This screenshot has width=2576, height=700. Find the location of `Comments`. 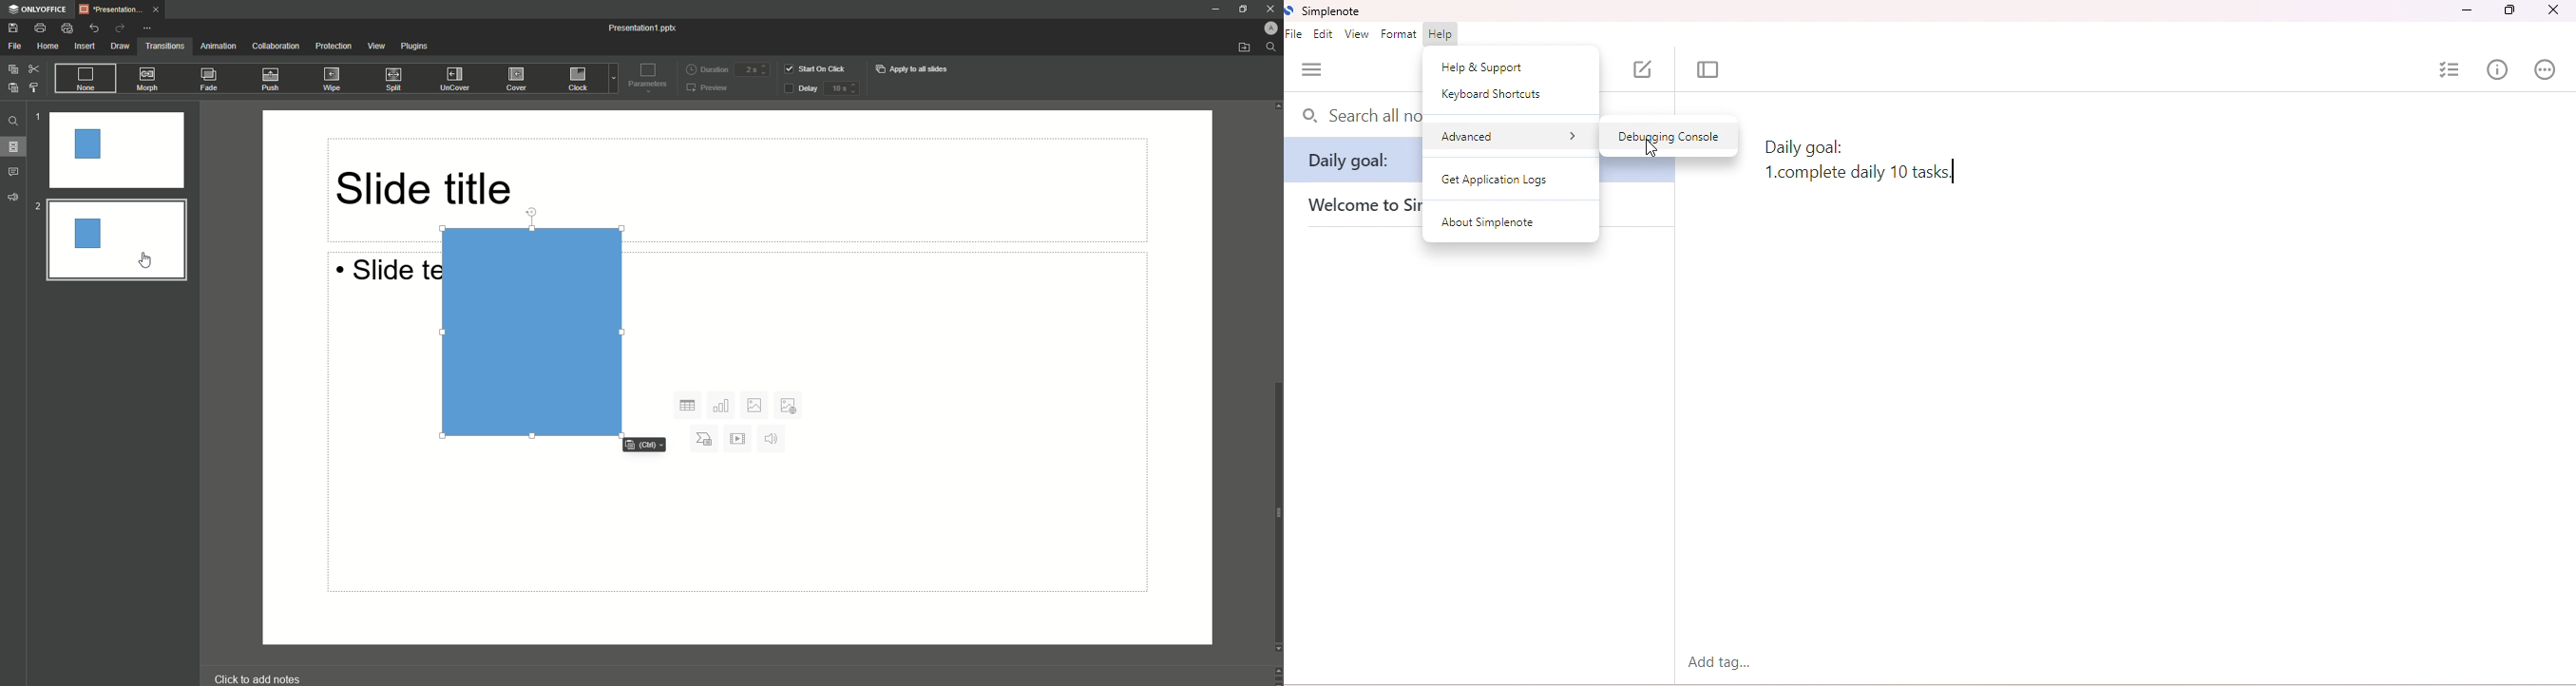

Comments is located at coordinates (17, 173).